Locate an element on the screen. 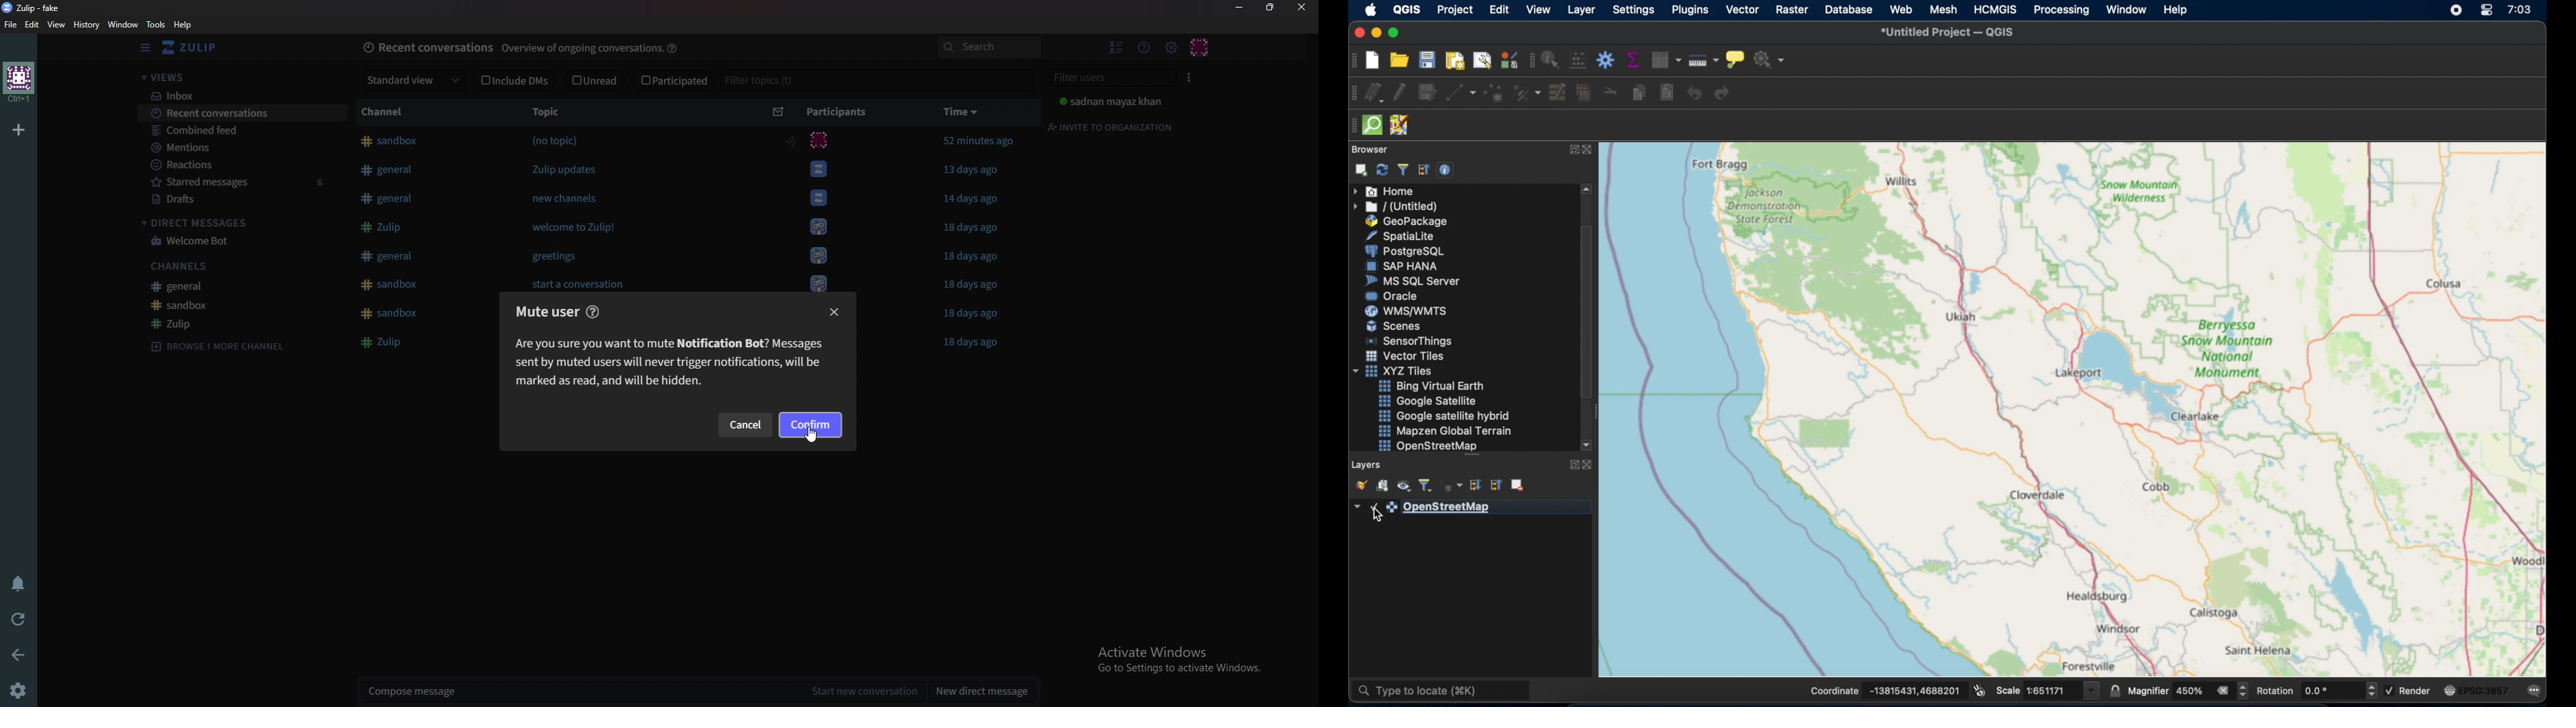 The height and width of the screenshot is (728, 2576). Help is located at coordinates (185, 25).